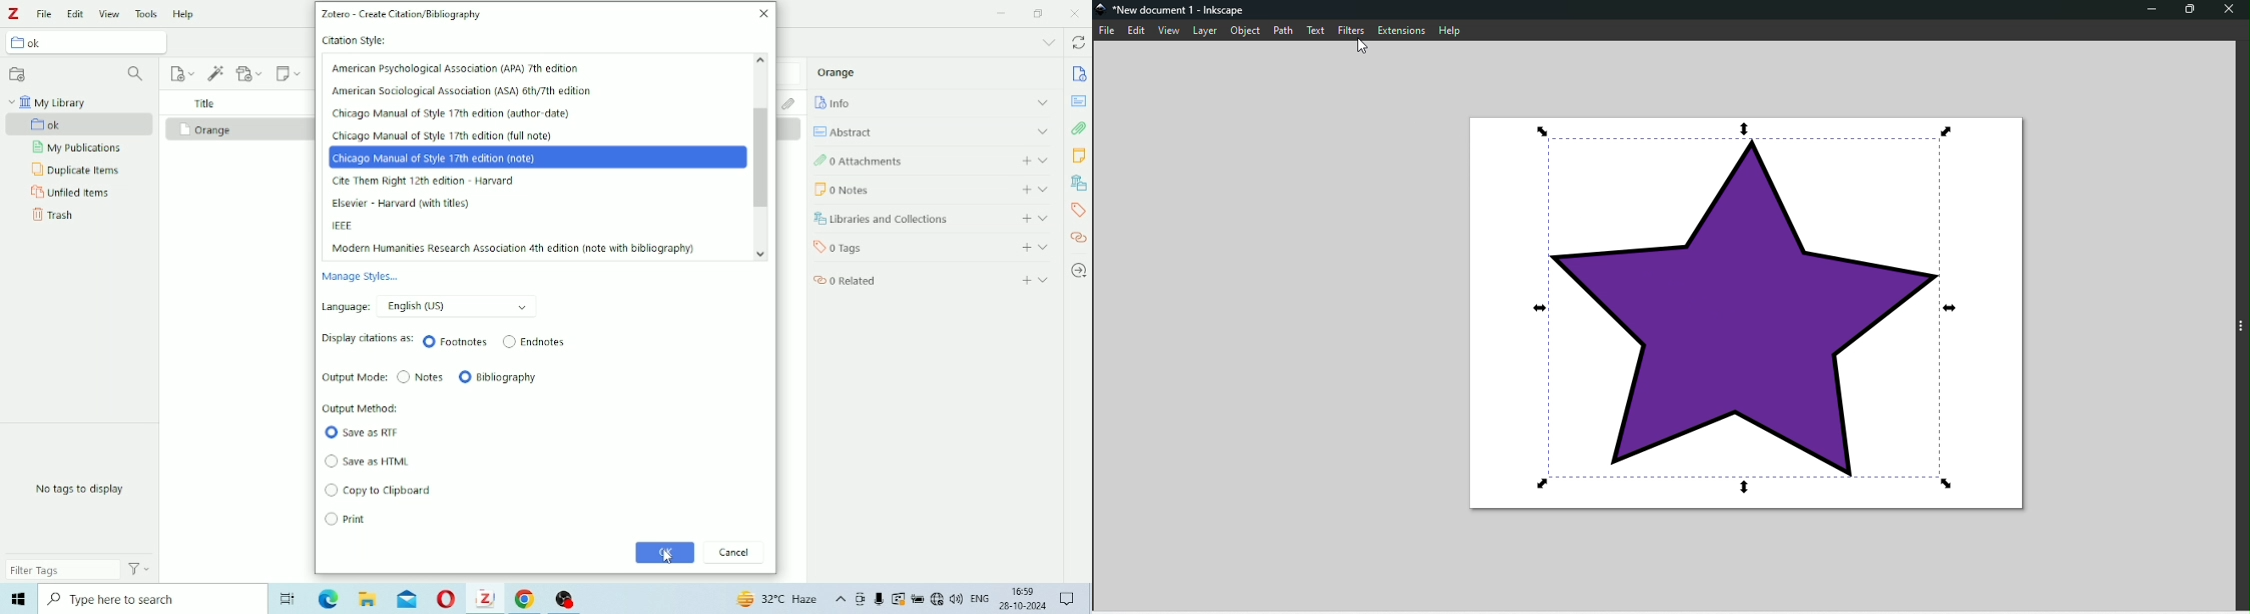  Describe the element at coordinates (368, 462) in the screenshot. I see `Save as HTML` at that location.